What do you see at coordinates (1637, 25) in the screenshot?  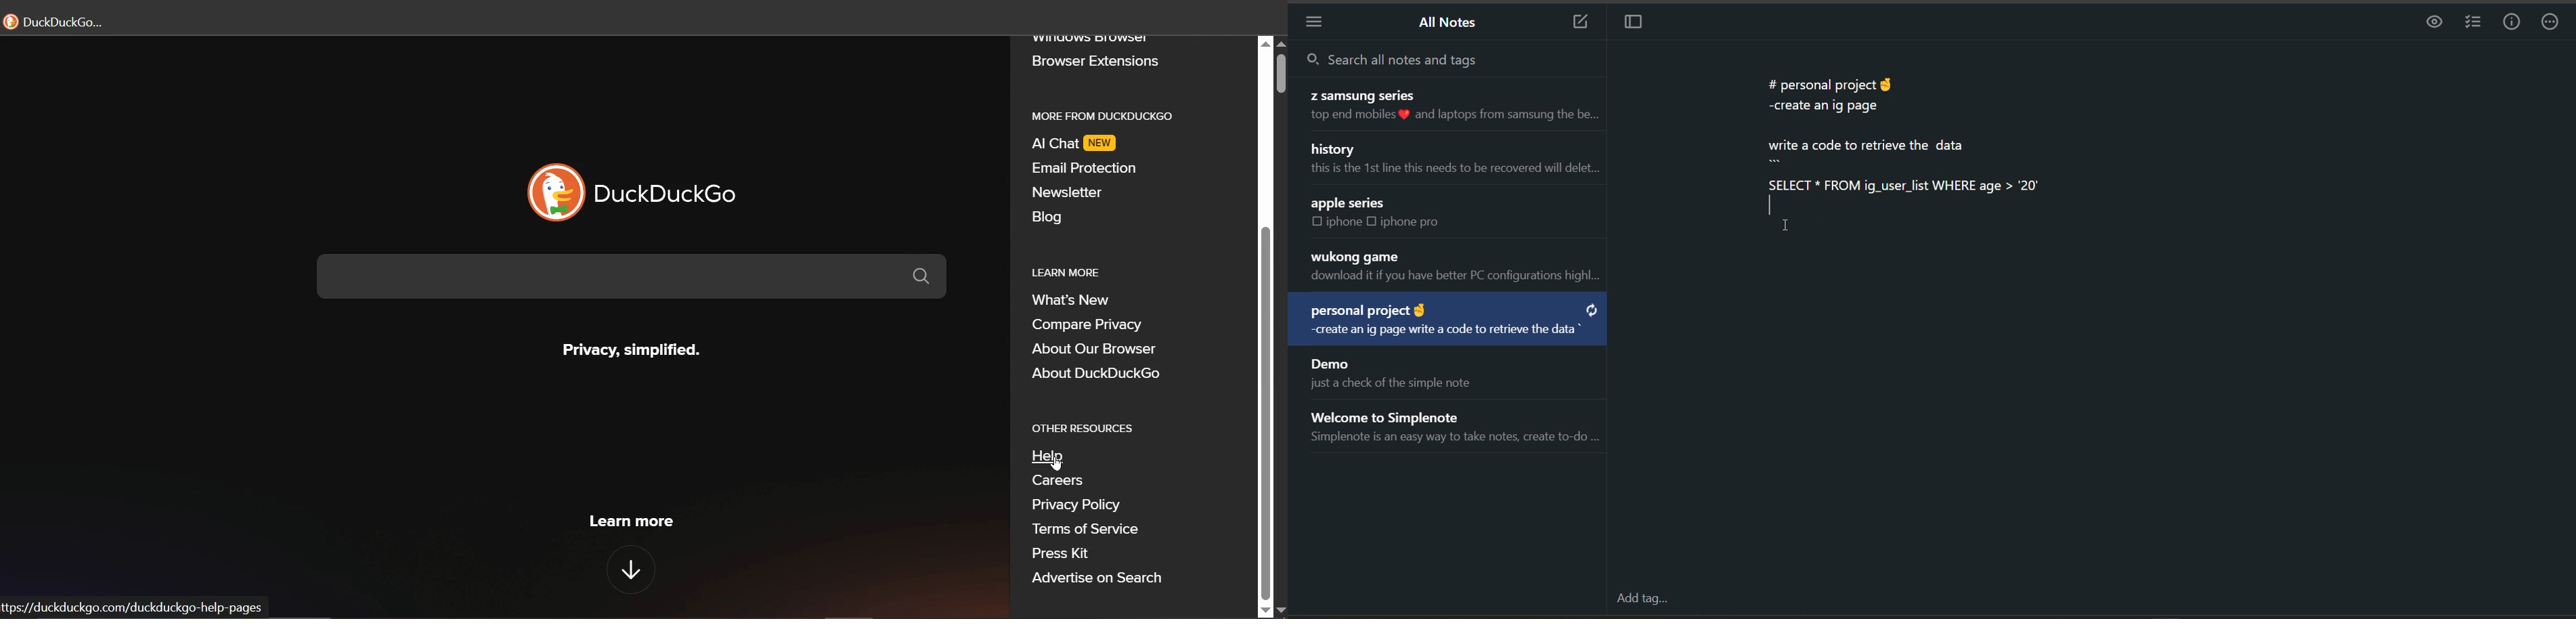 I see `toggle focus mode` at bounding box center [1637, 25].